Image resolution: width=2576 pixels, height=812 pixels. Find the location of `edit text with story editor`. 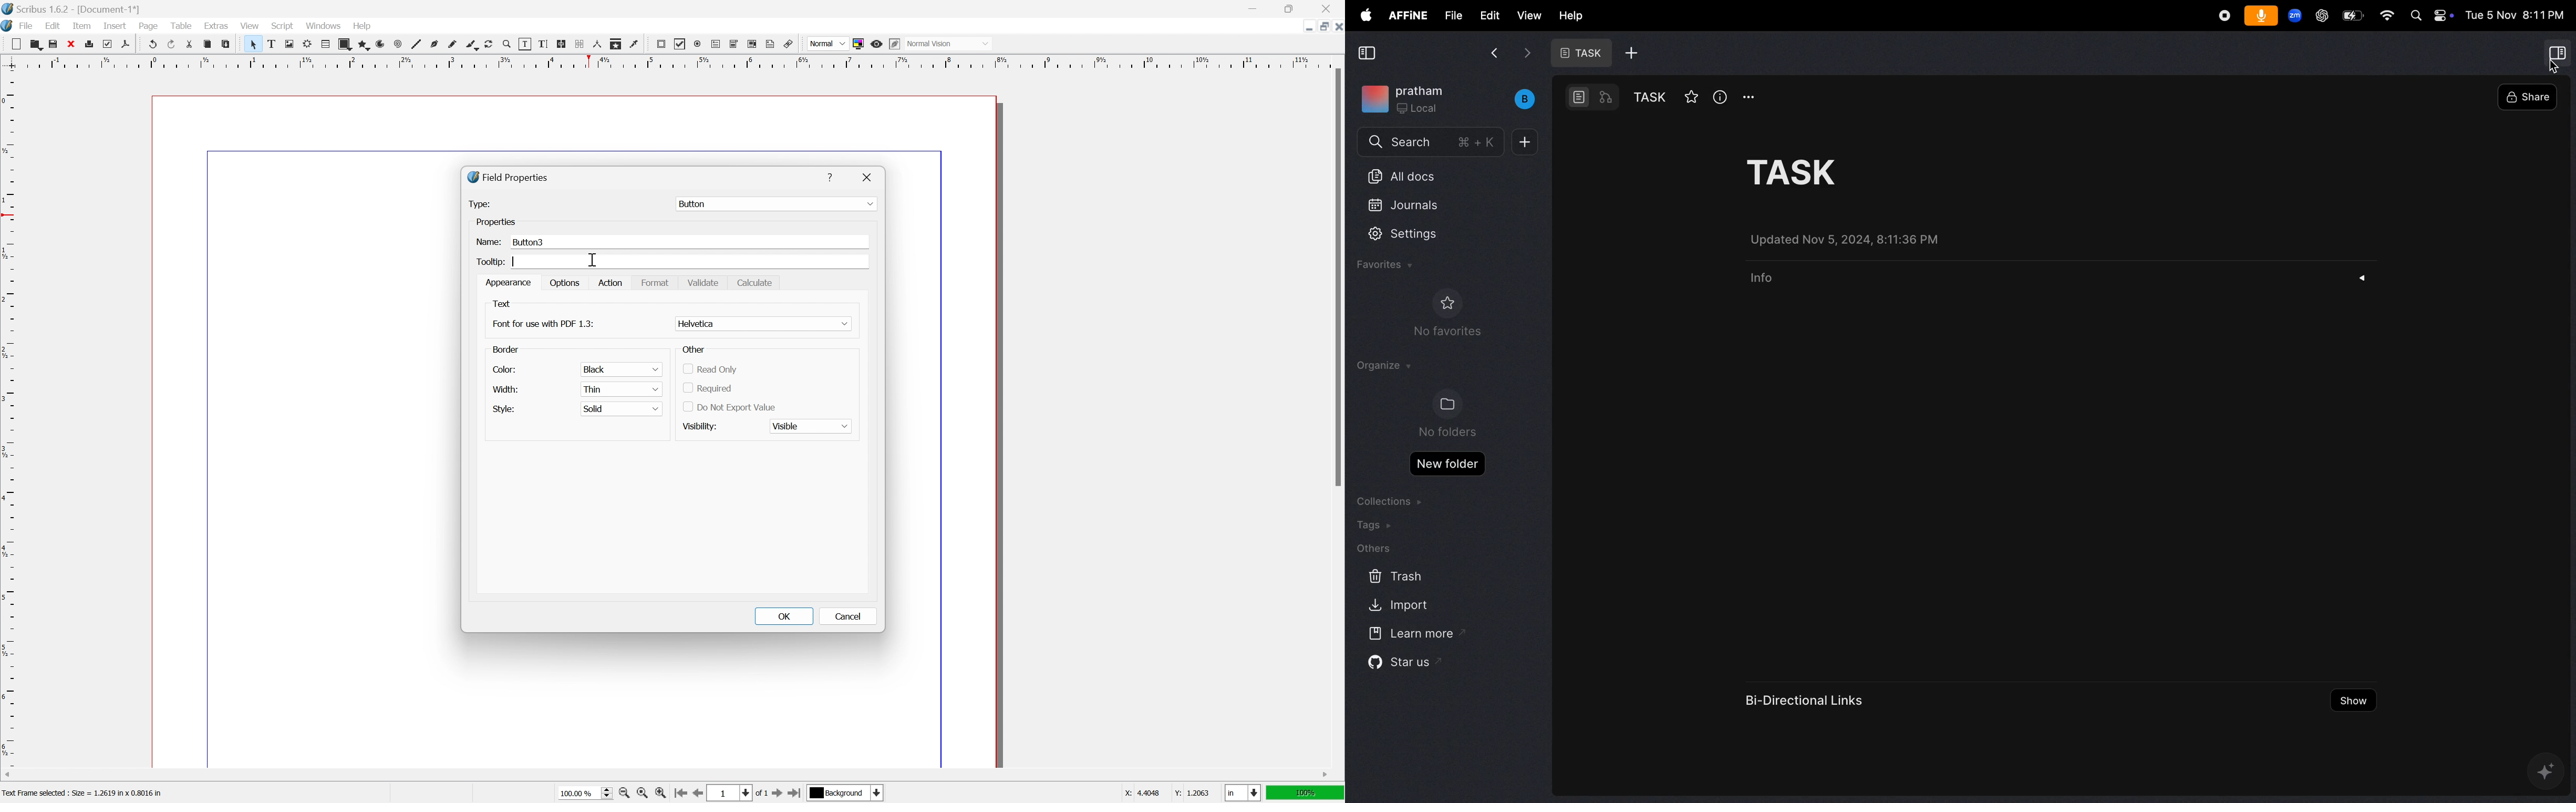

edit text with story editor is located at coordinates (544, 44).